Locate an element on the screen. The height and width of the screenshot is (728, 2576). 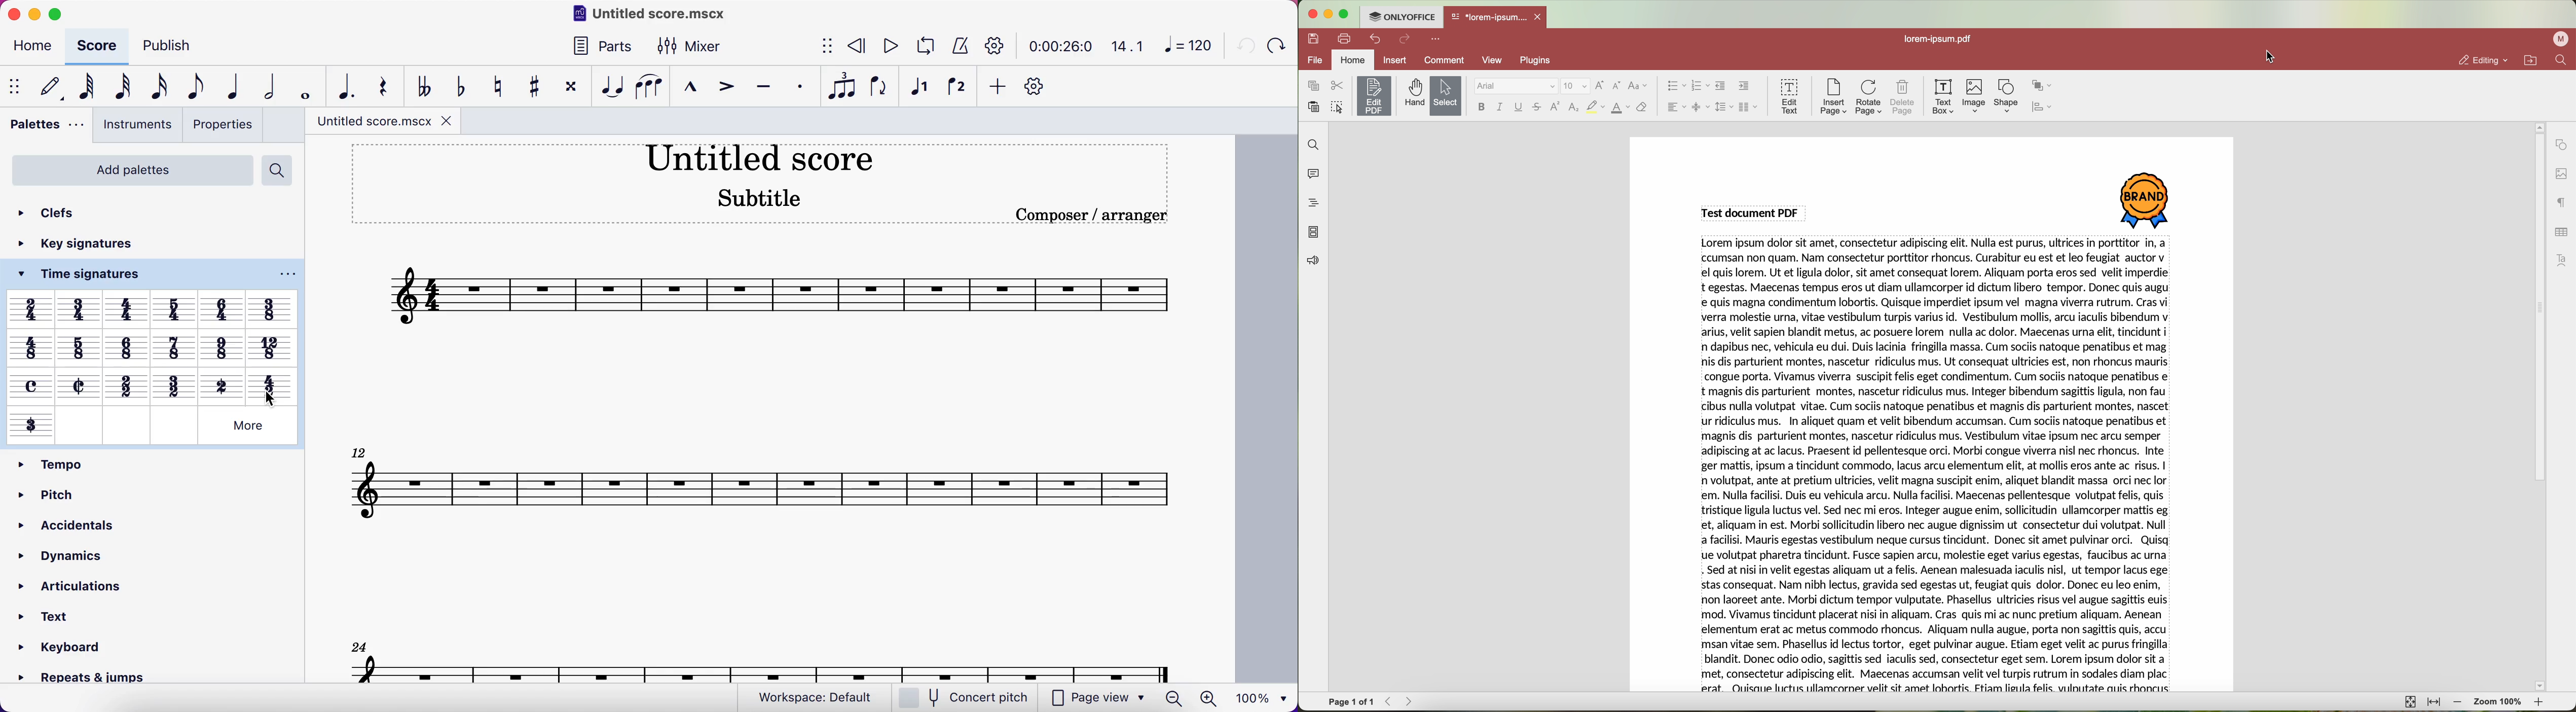
Composer / arranger is located at coordinates (1089, 215).